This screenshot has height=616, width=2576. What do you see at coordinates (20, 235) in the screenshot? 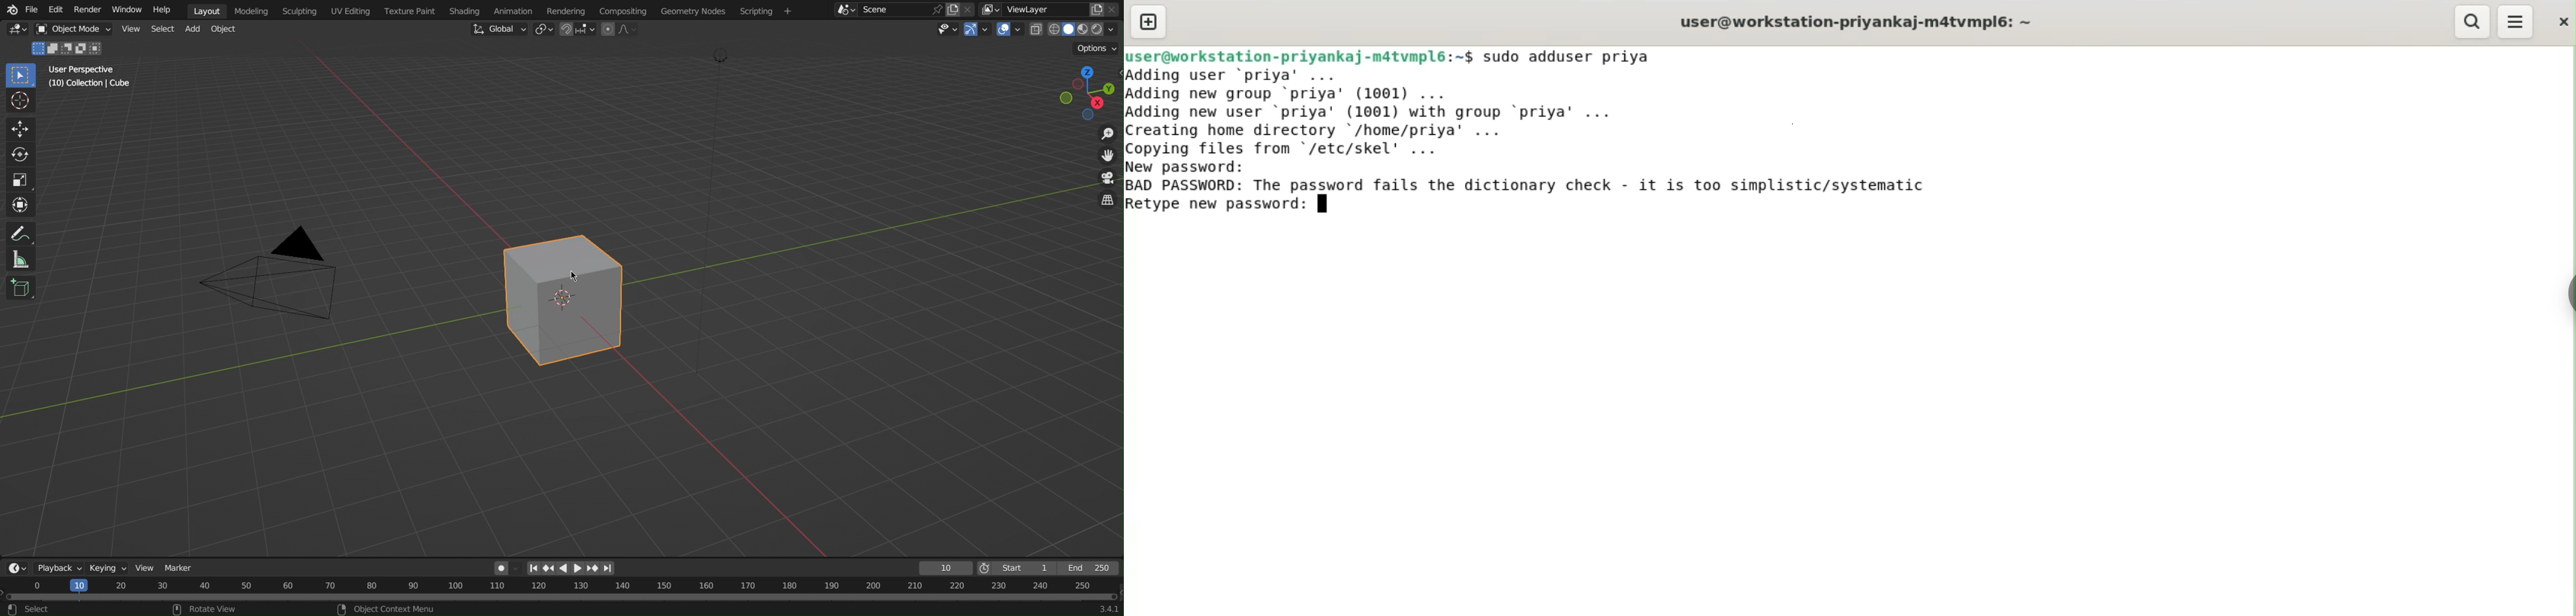
I see `Annotate` at bounding box center [20, 235].